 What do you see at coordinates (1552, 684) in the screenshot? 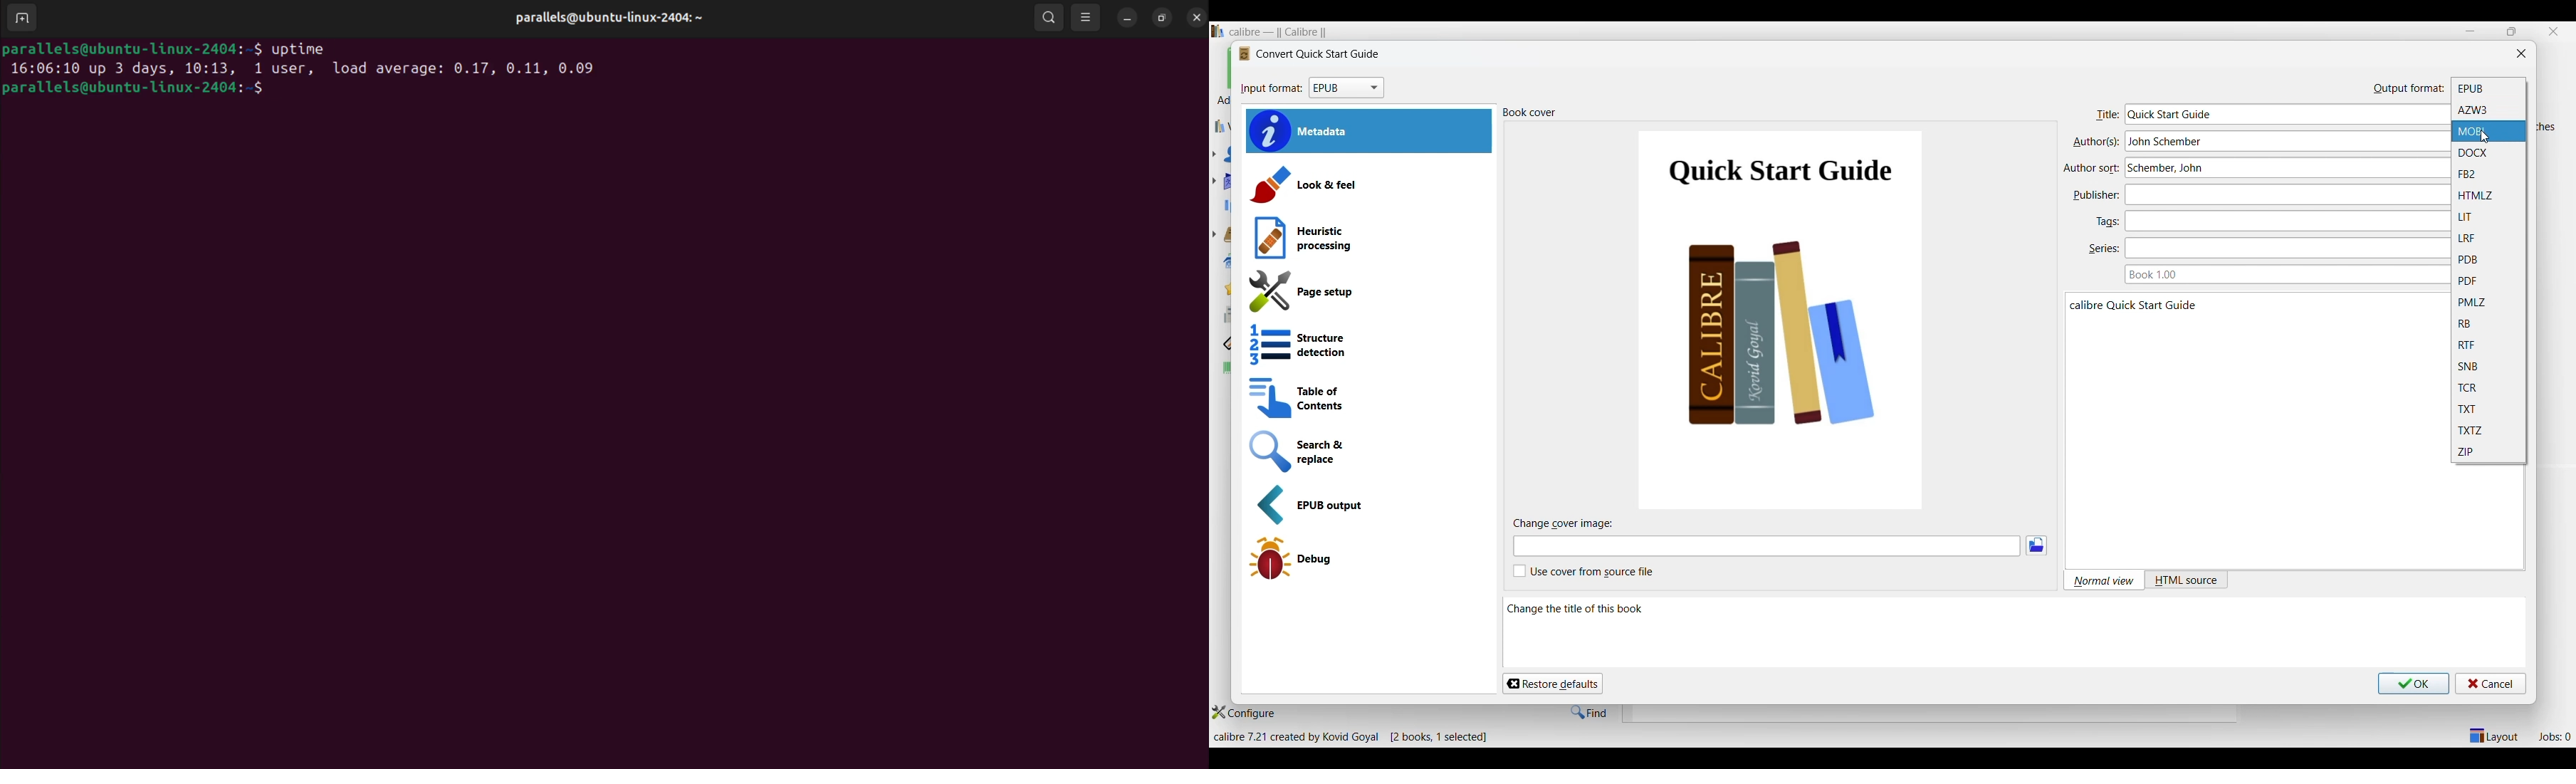
I see `Restore defaults` at bounding box center [1552, 684].